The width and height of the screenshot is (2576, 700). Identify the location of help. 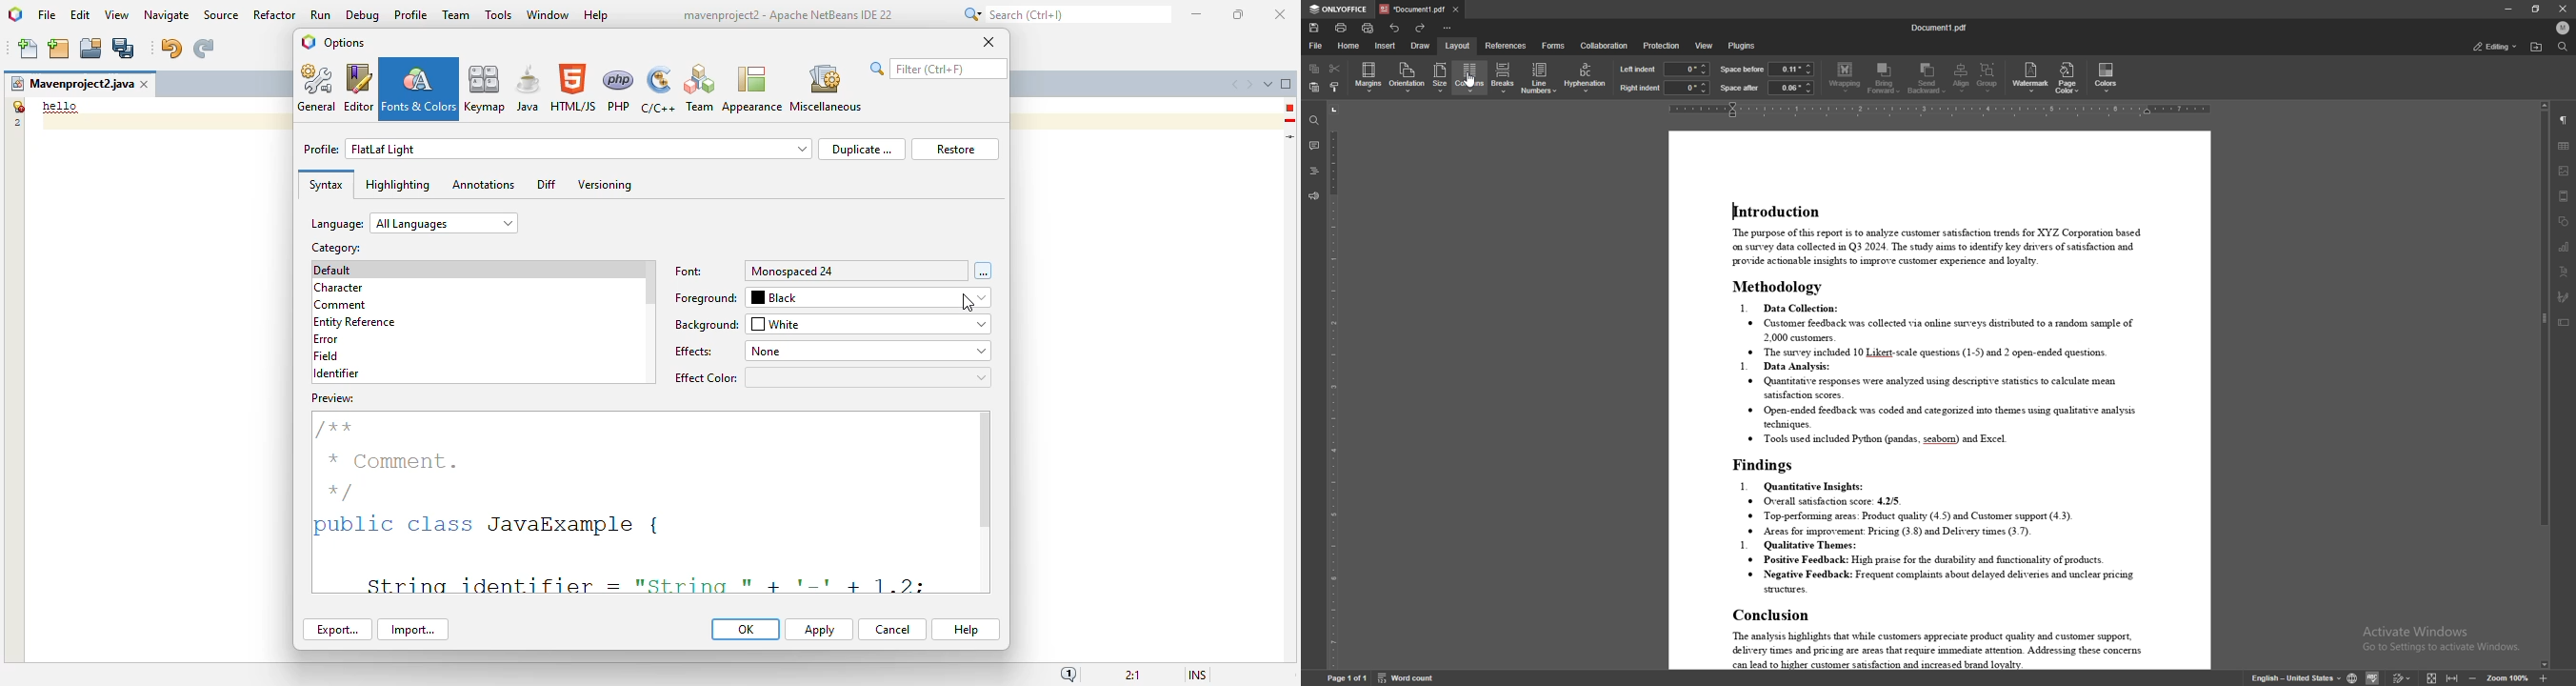
(967, 630).